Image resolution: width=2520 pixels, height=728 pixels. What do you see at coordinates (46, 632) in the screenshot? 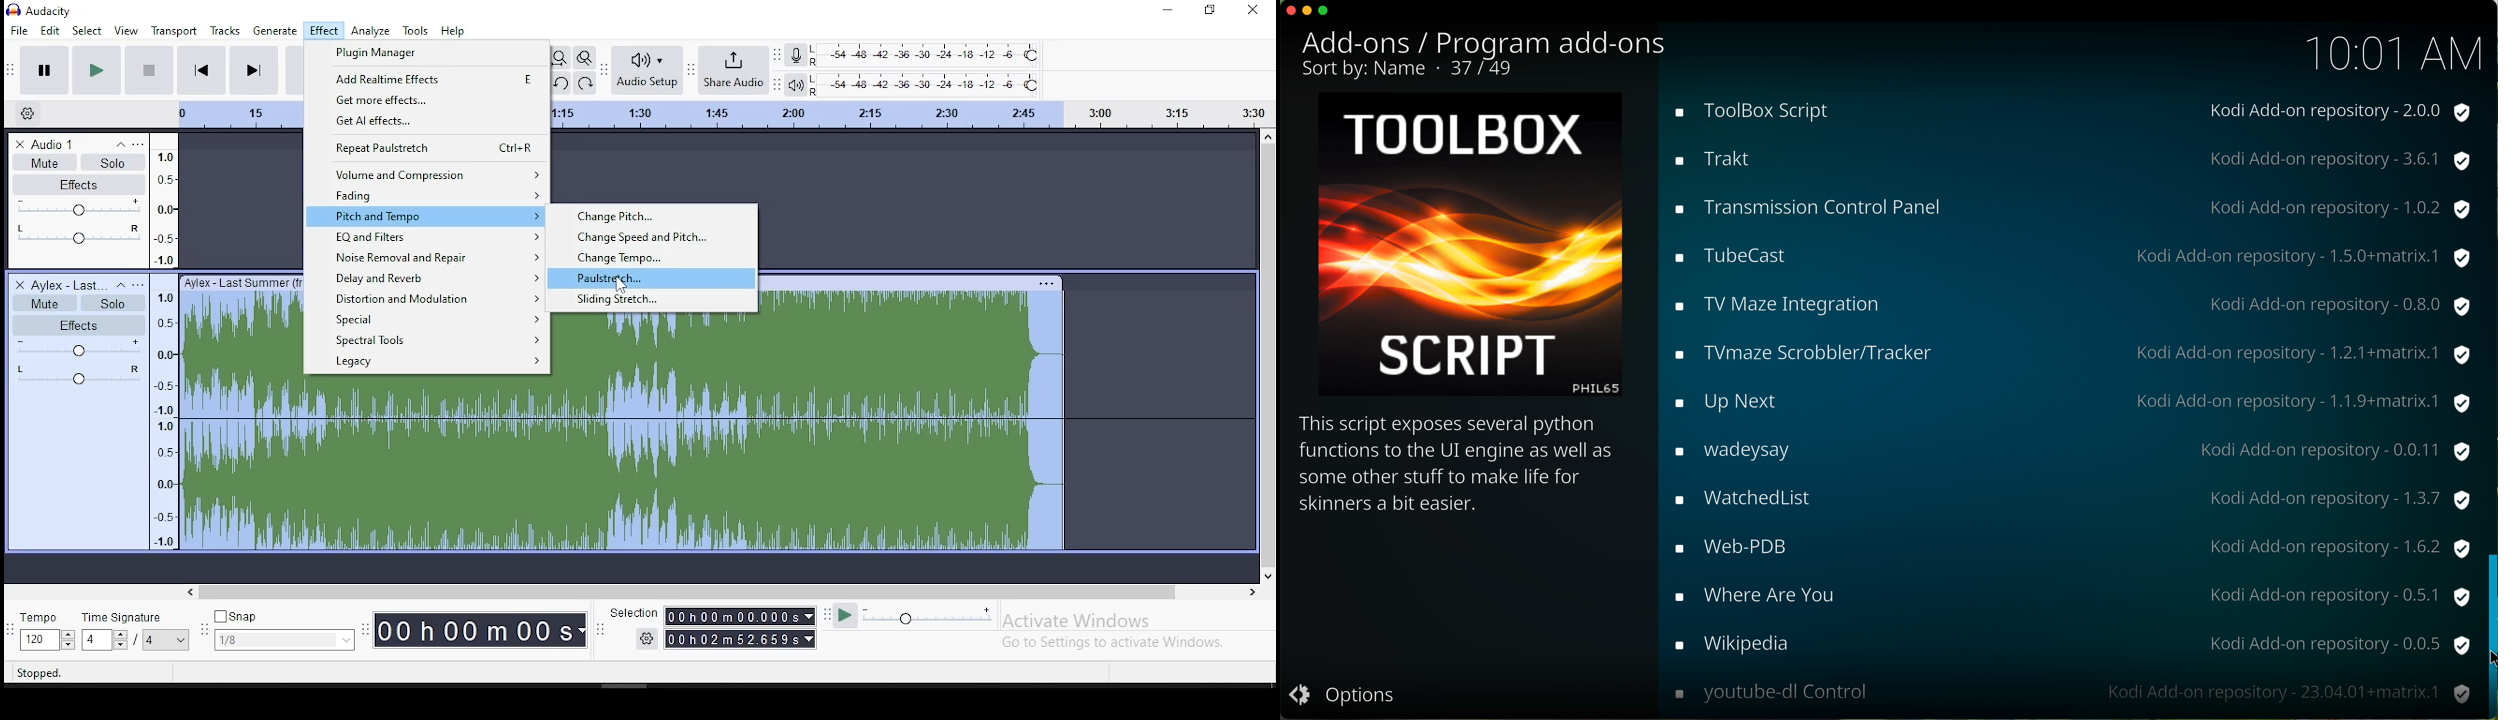
I see `tempo` at bounding box center [46, 632].